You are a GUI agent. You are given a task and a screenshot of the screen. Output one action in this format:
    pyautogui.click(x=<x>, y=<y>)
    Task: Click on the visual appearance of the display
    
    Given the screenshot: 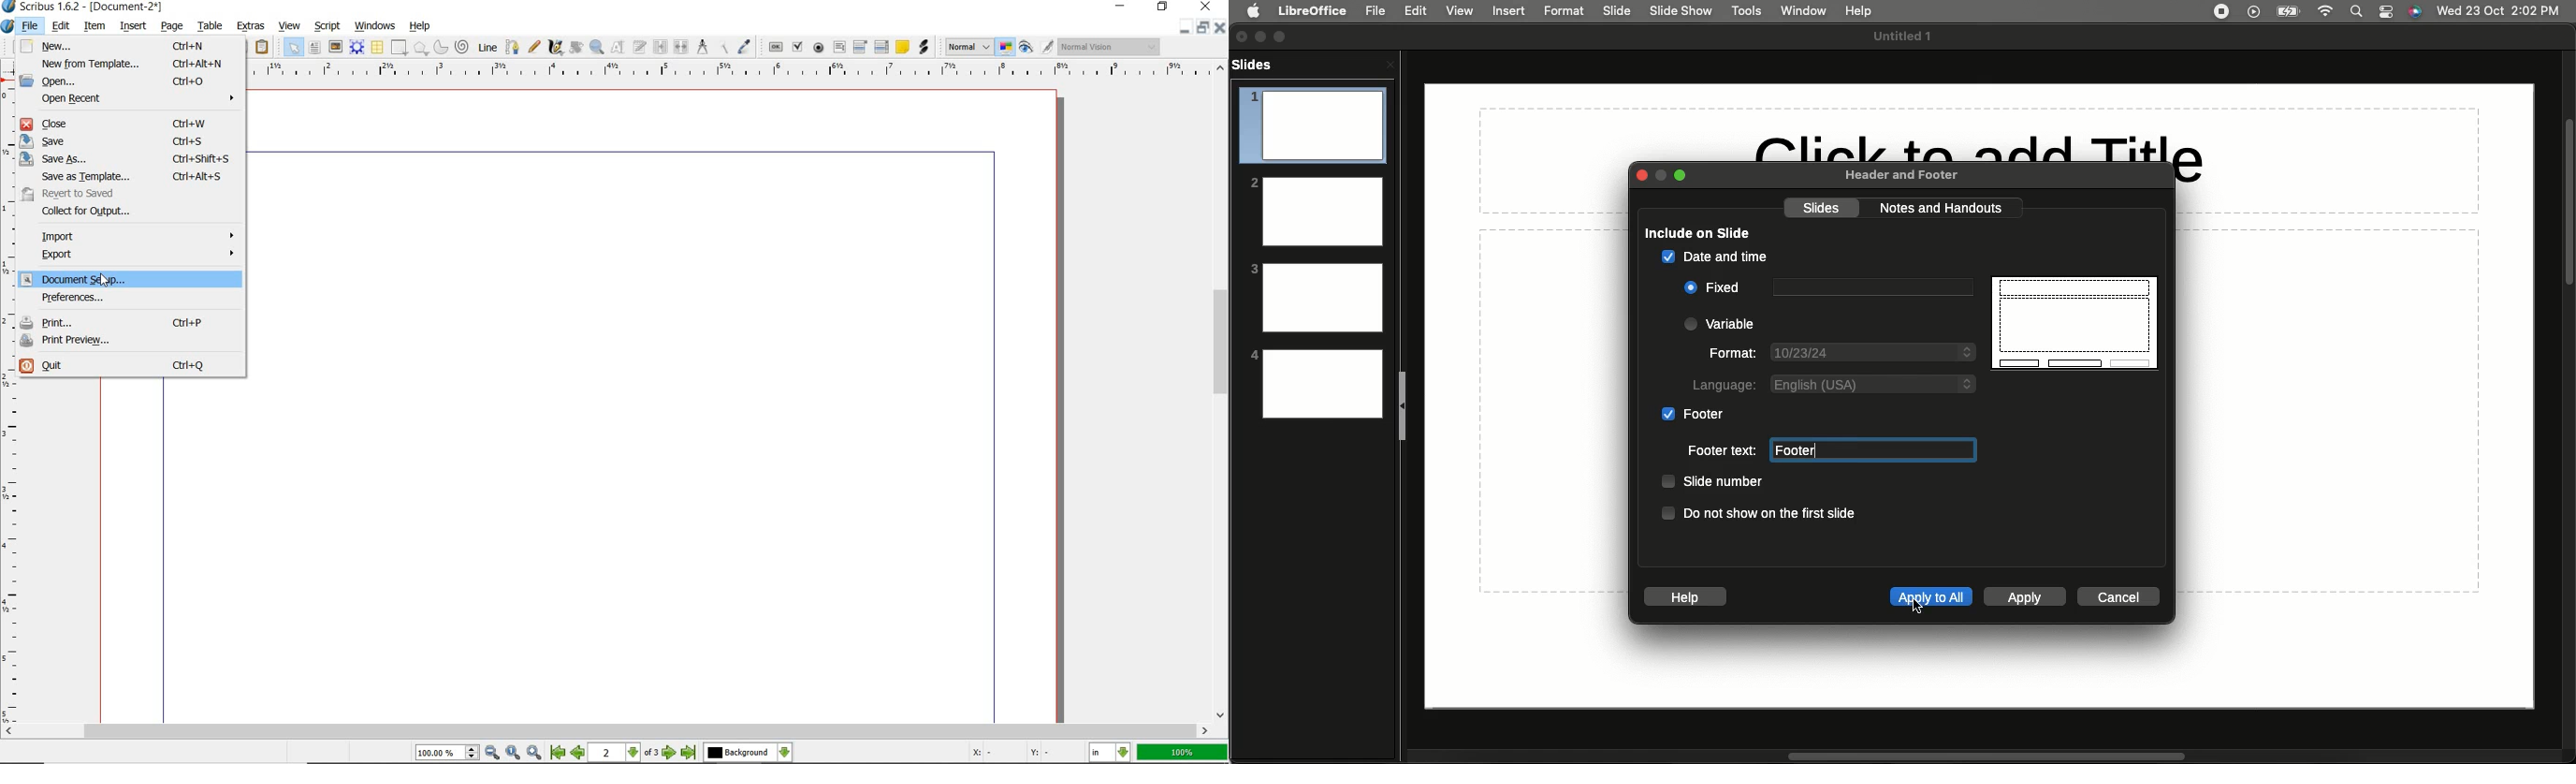 What is the action you would take?
    pyautogui.click(x=1111, y=47)
    